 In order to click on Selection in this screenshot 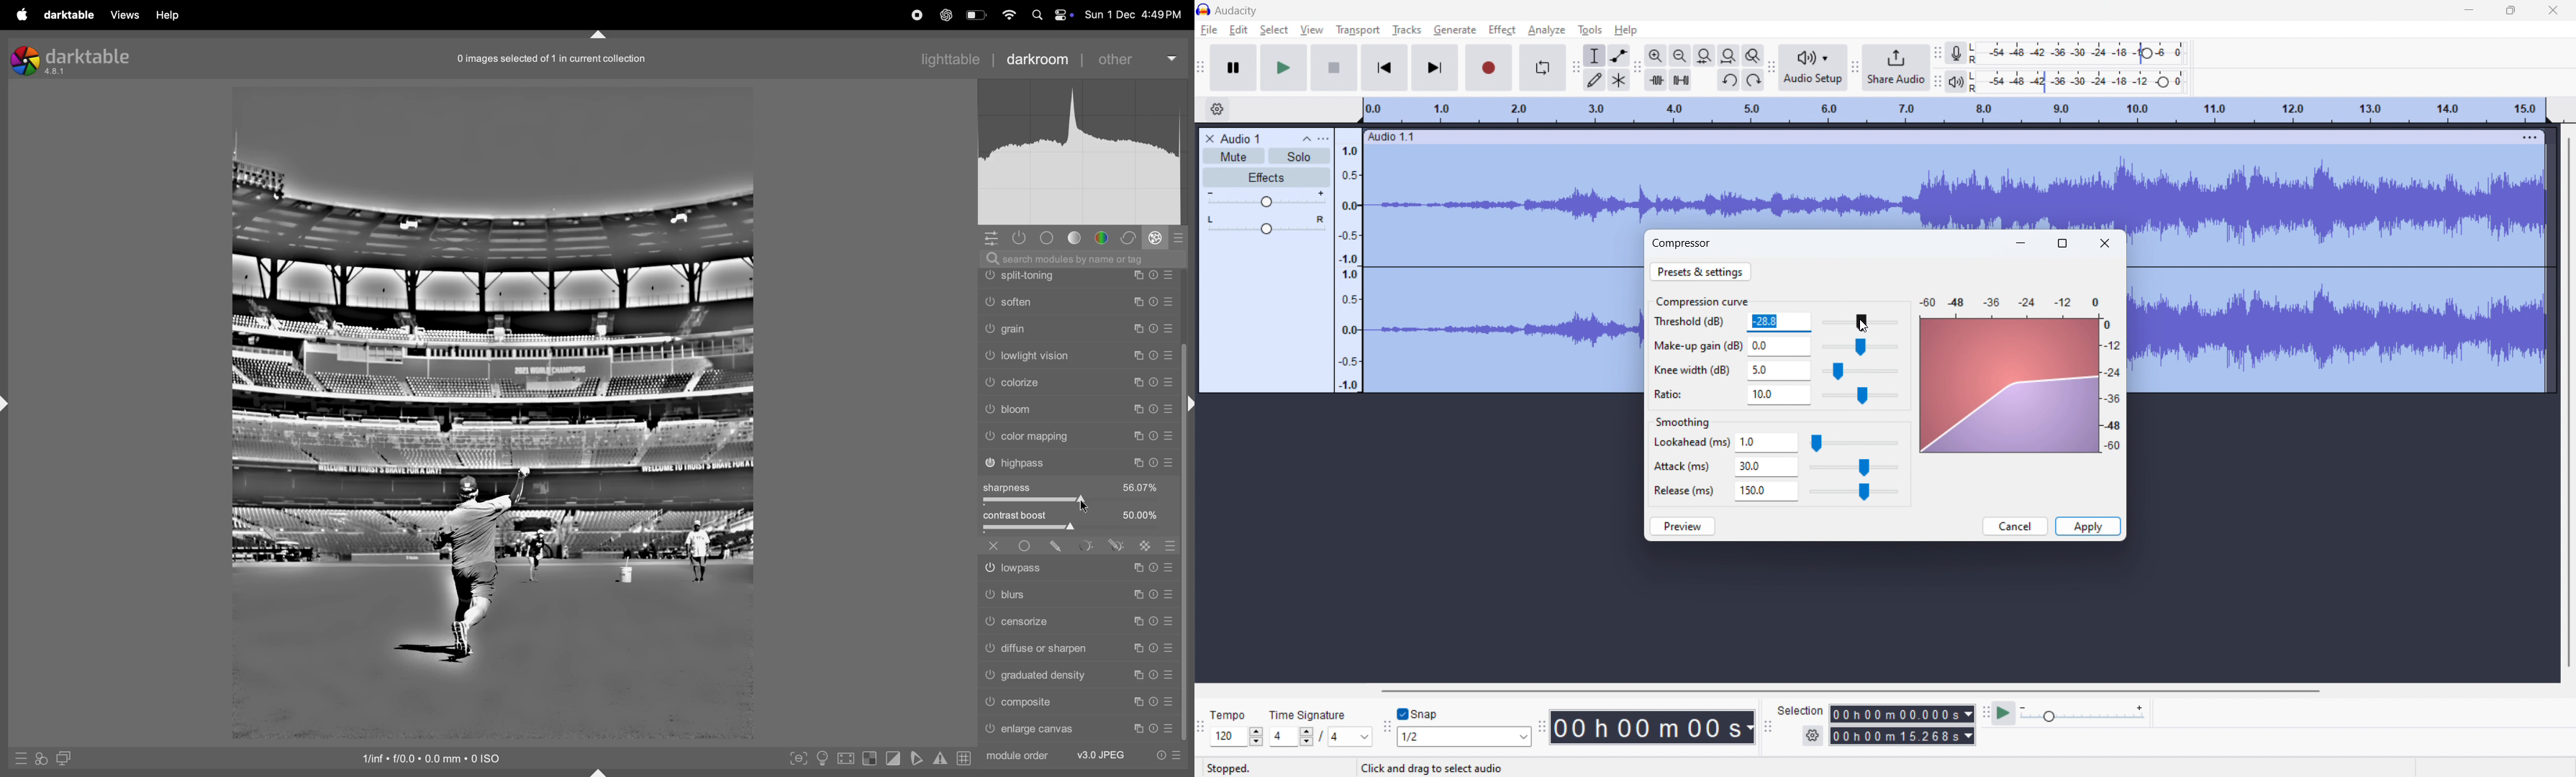, I will do `click(1800, 709)`.